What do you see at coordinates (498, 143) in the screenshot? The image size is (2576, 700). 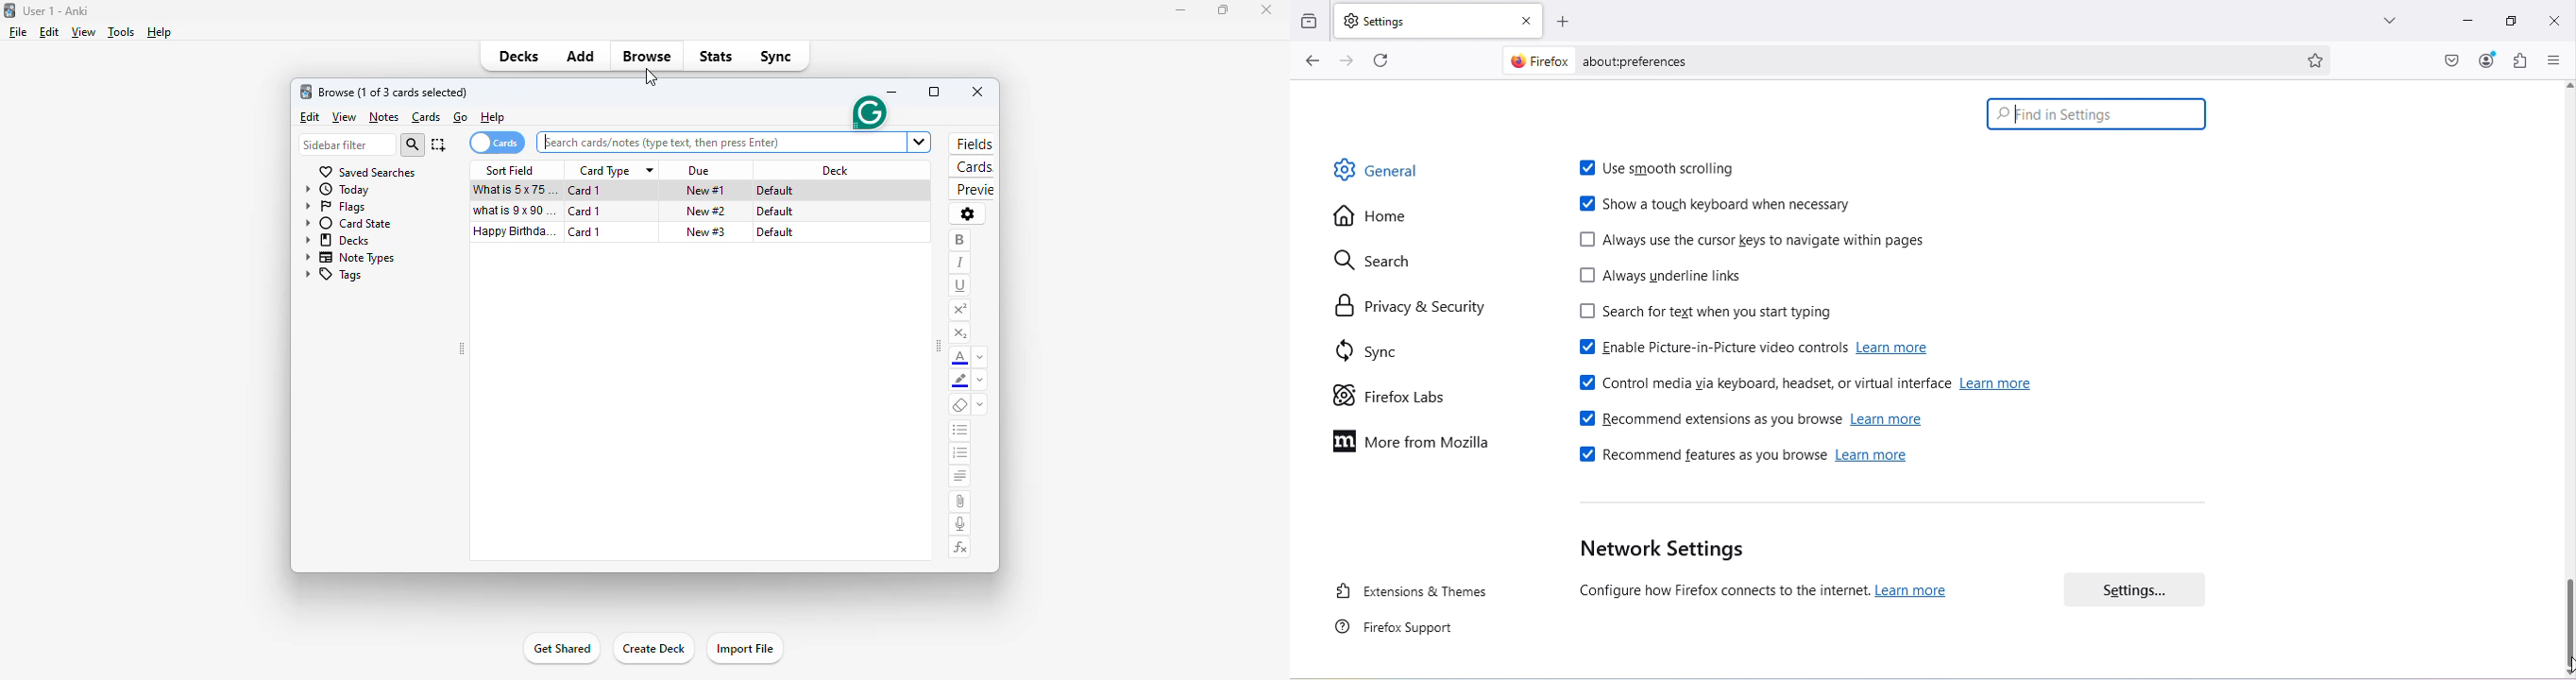 I see `cards` at bounding box center [498, 143].